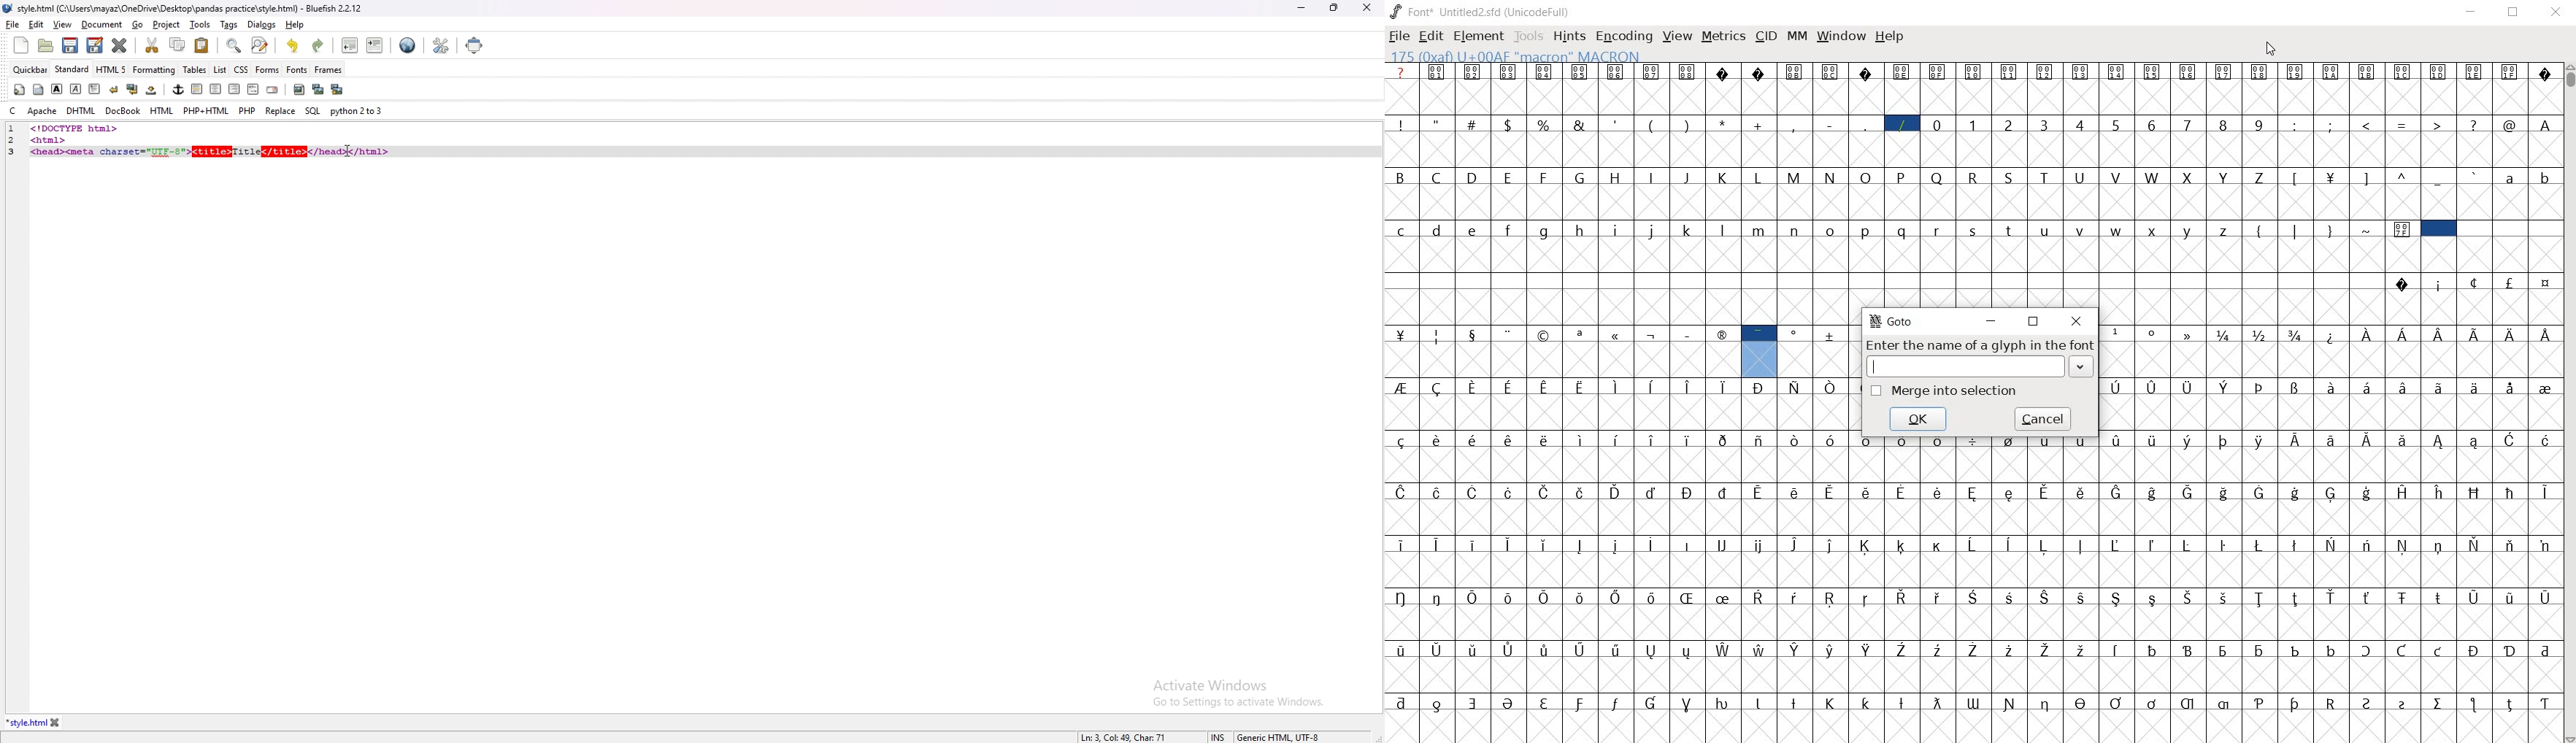  I want to click on php, so click(247, 110).